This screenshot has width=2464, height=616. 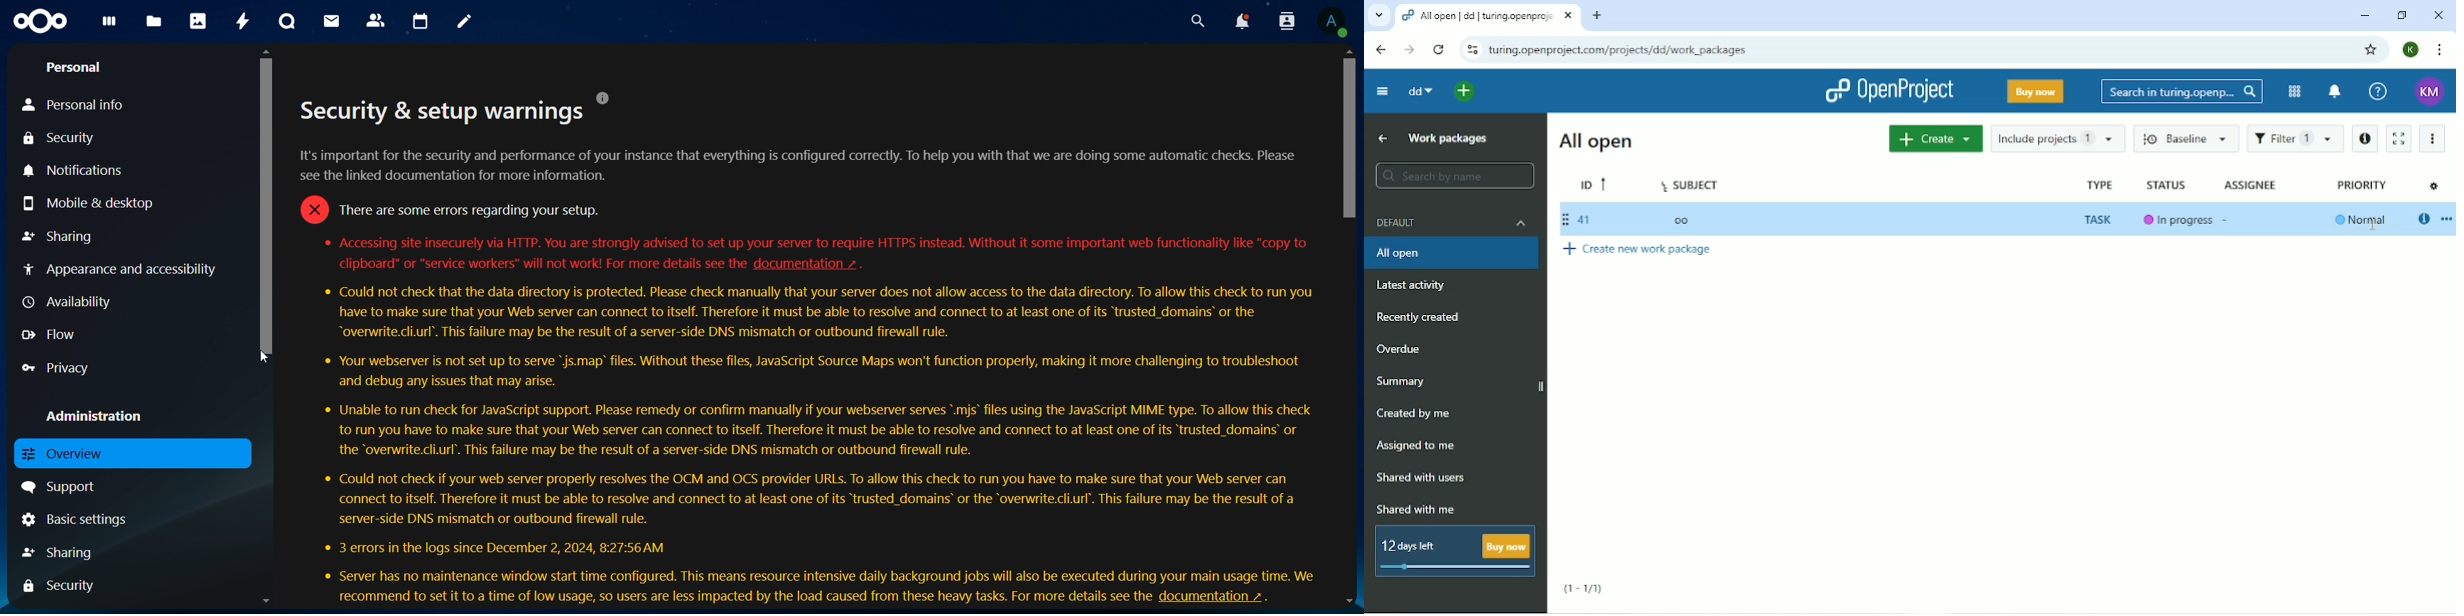 What do you see at coordinates (2360, 186) in the screenshot?
I see `Priority` at bounding box center [2360, 186].